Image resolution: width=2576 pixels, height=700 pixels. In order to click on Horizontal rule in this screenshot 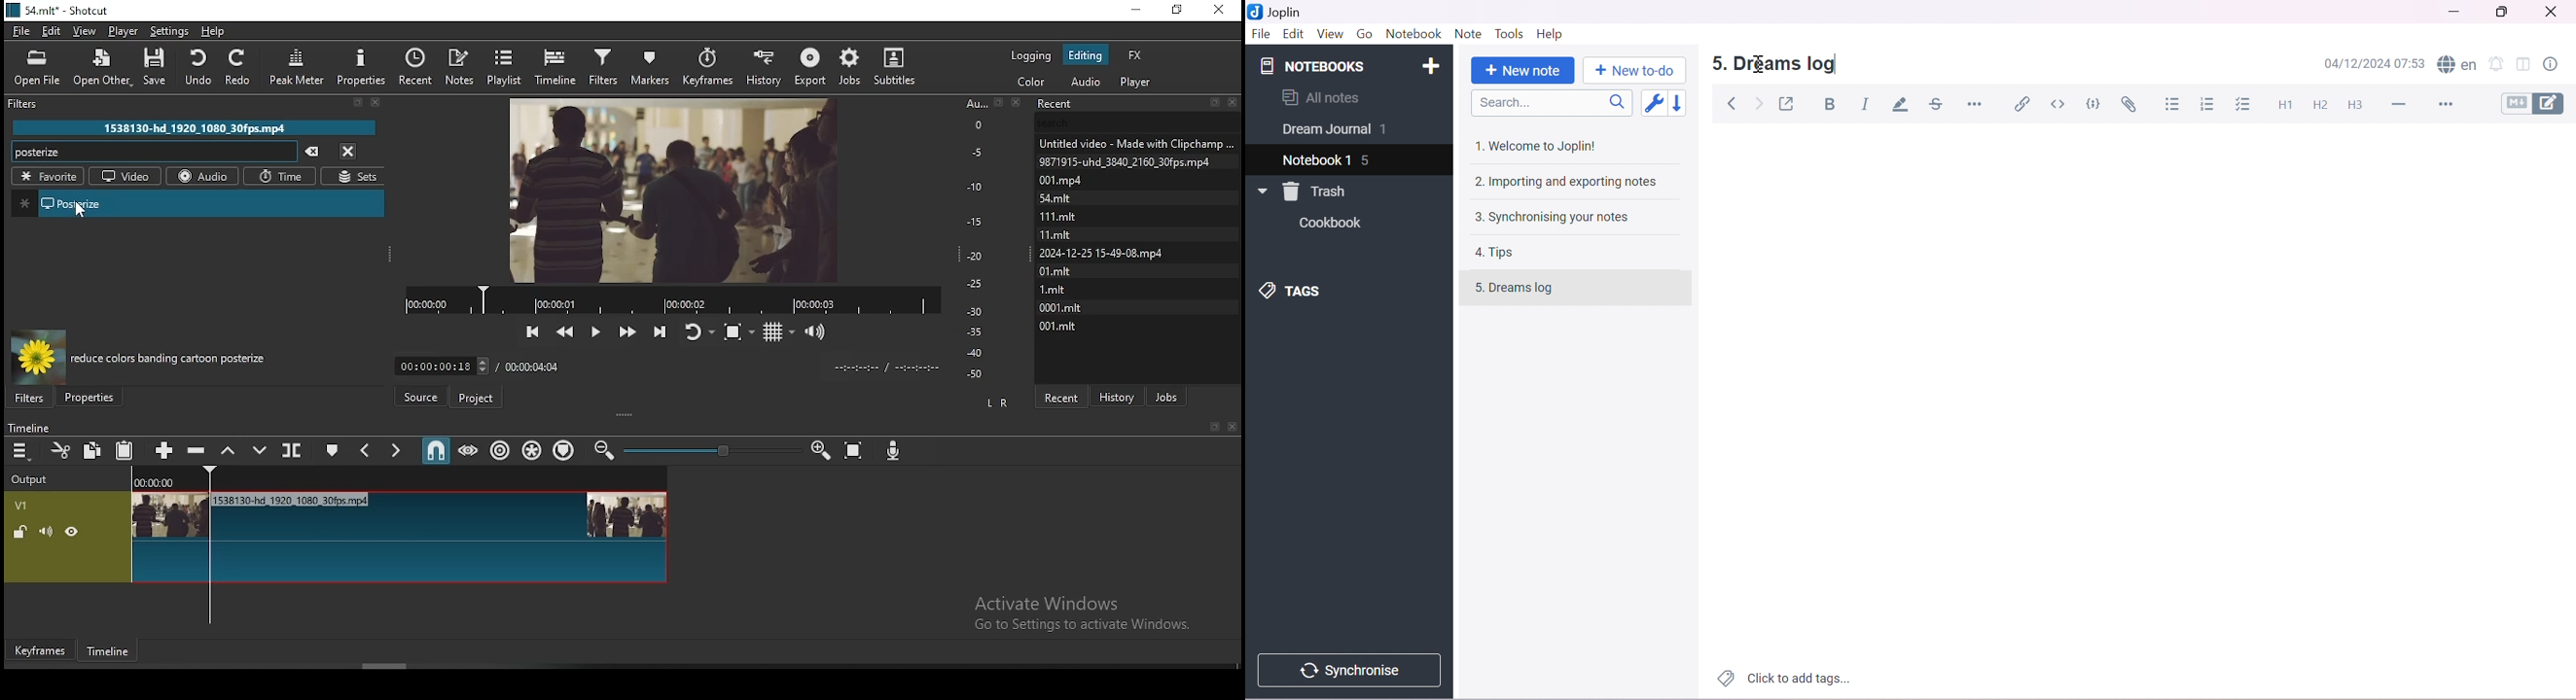, I will do `click(1975, 103)`.